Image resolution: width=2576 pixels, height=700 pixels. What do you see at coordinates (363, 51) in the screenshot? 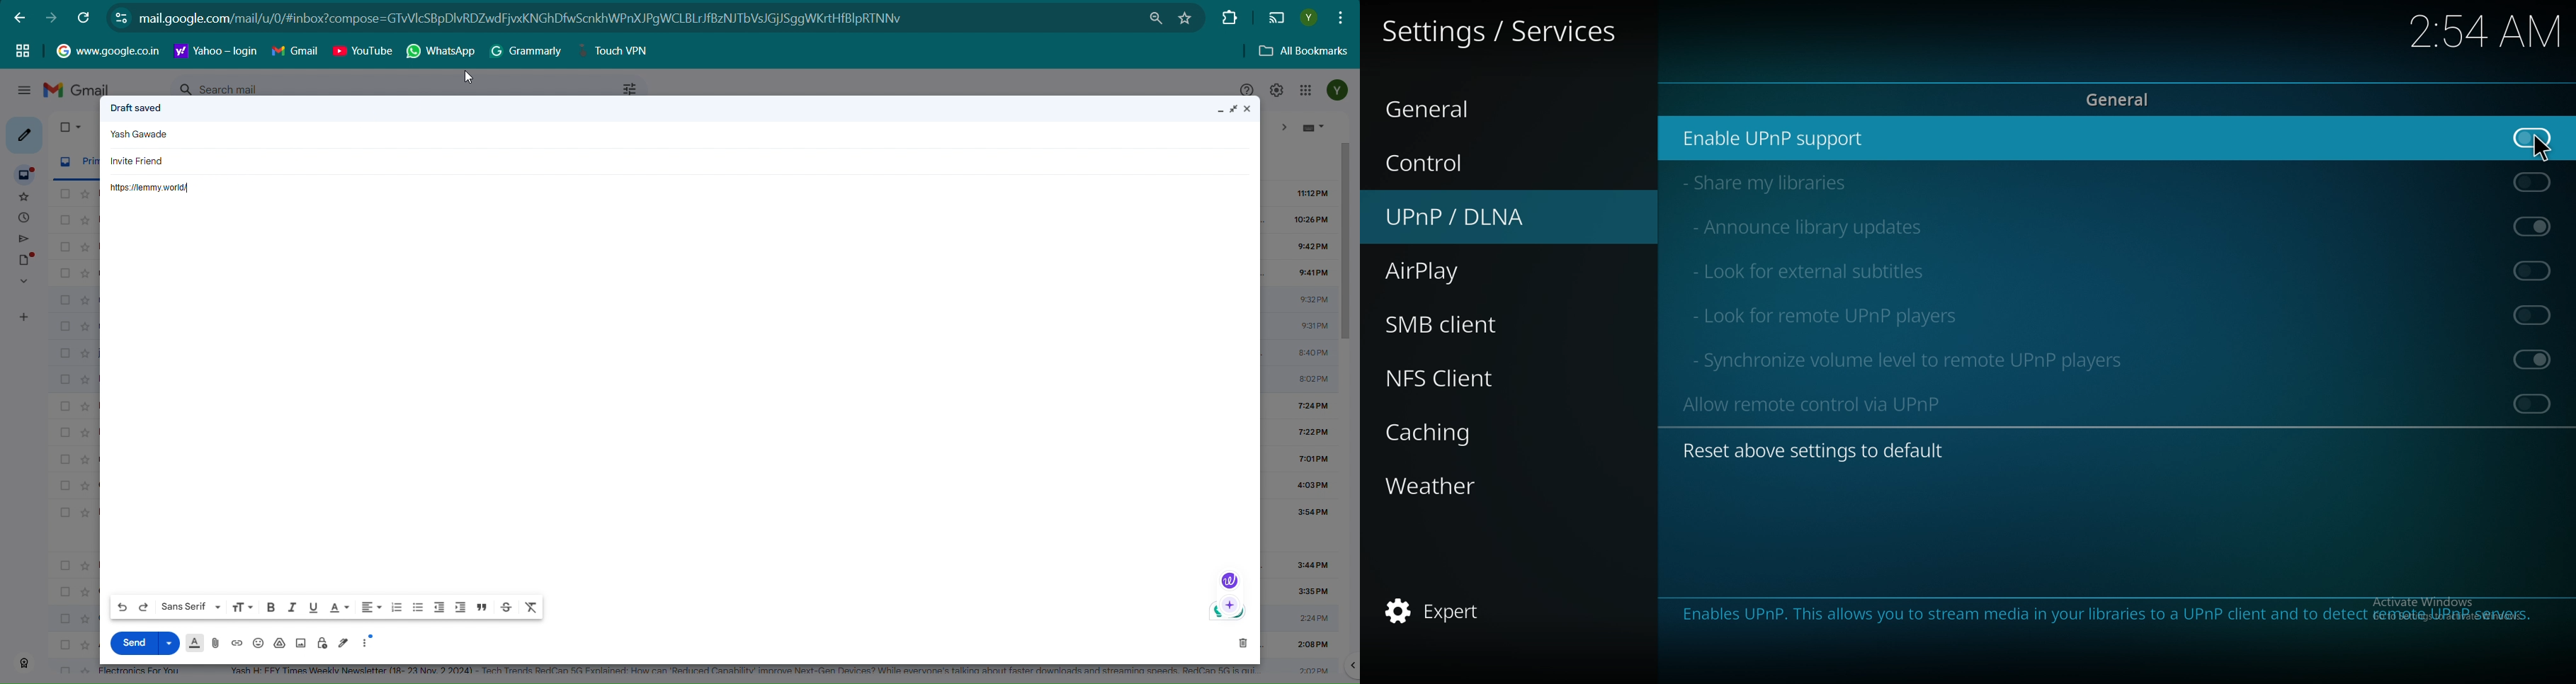
I see `Youtube` at bounding box center [363, 51].